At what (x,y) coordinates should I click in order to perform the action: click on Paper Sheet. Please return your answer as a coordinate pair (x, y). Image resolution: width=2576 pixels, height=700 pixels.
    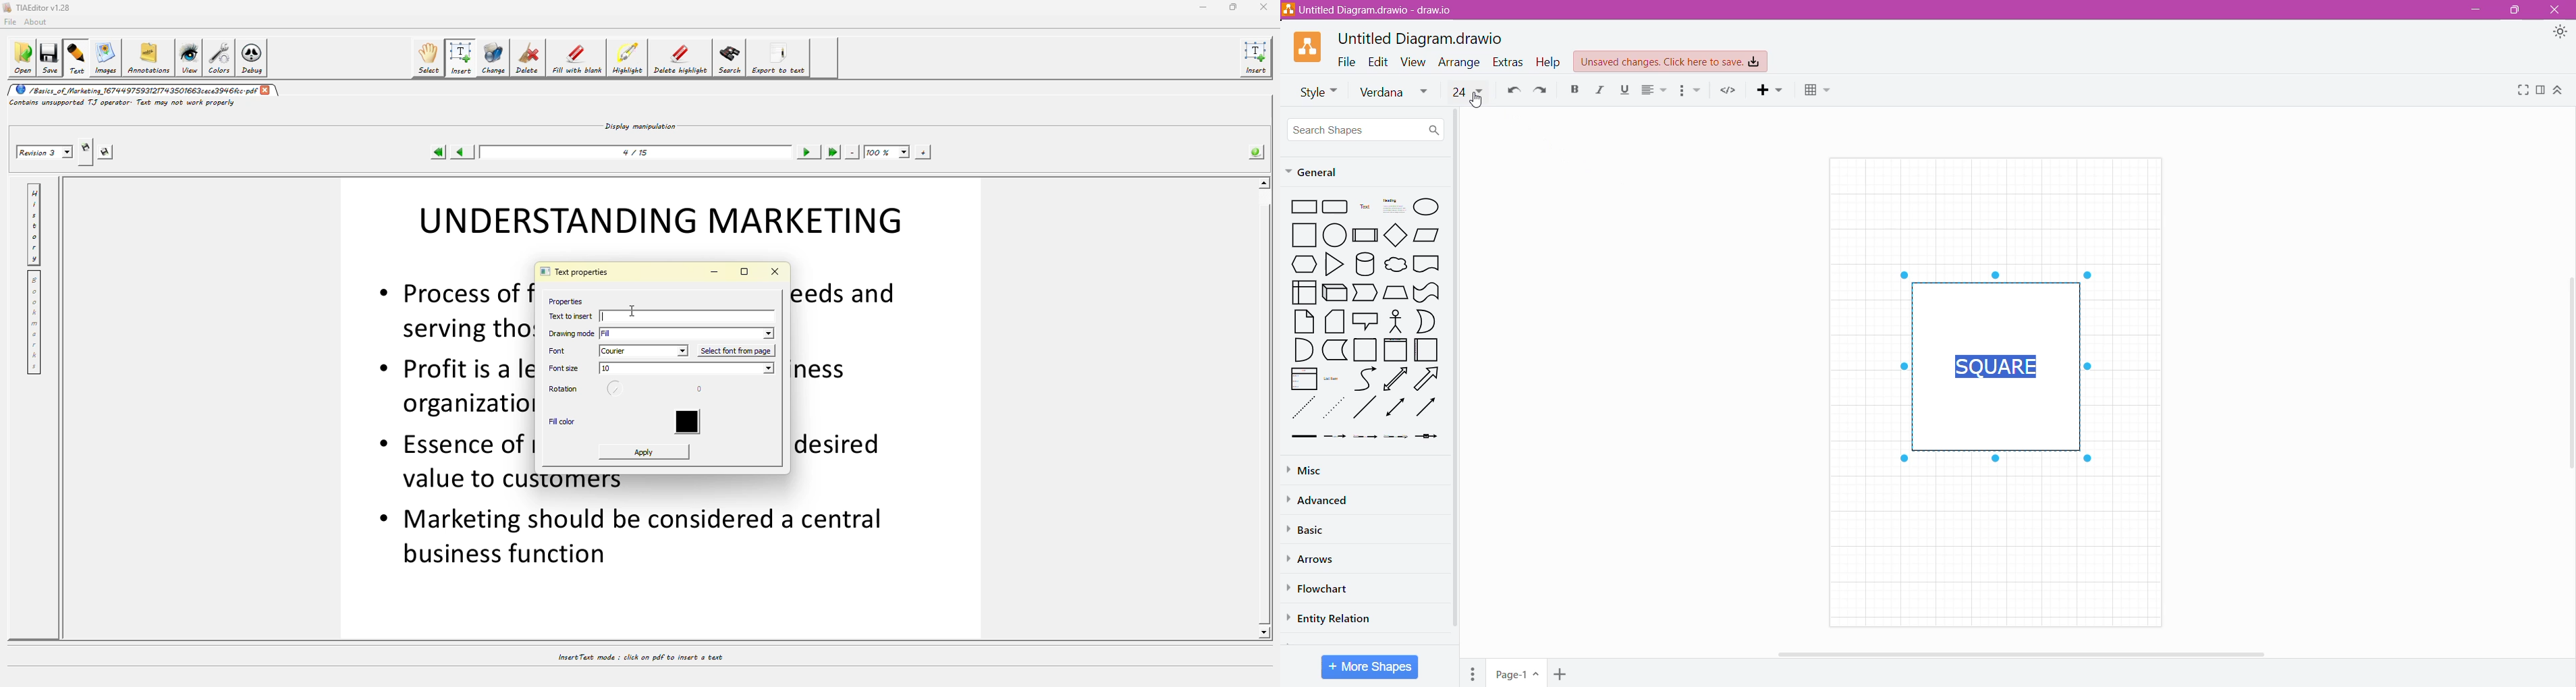
    Looking at the image, I should click on (1302, 322).